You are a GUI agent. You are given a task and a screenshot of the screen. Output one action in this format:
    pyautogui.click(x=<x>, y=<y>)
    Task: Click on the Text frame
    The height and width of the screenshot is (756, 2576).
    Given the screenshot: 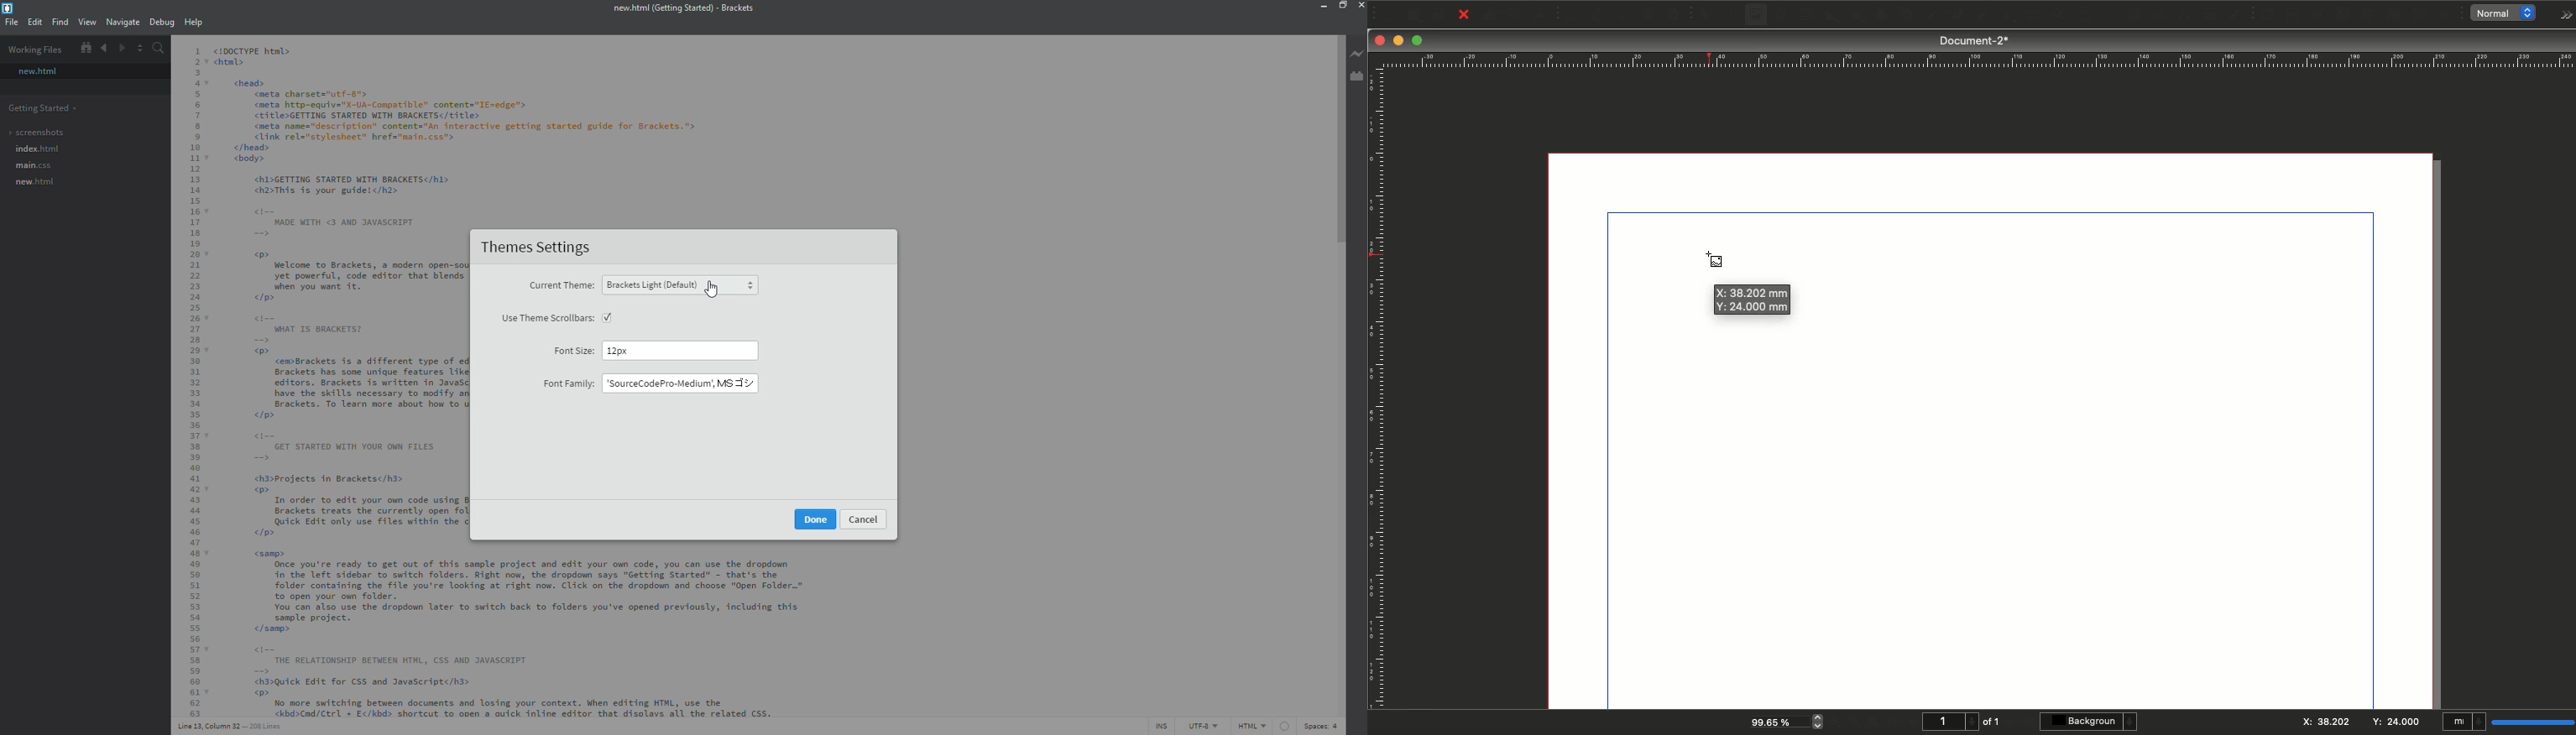 What is the action you would take?
    pyautogui.click(x=1731, y=17)
    